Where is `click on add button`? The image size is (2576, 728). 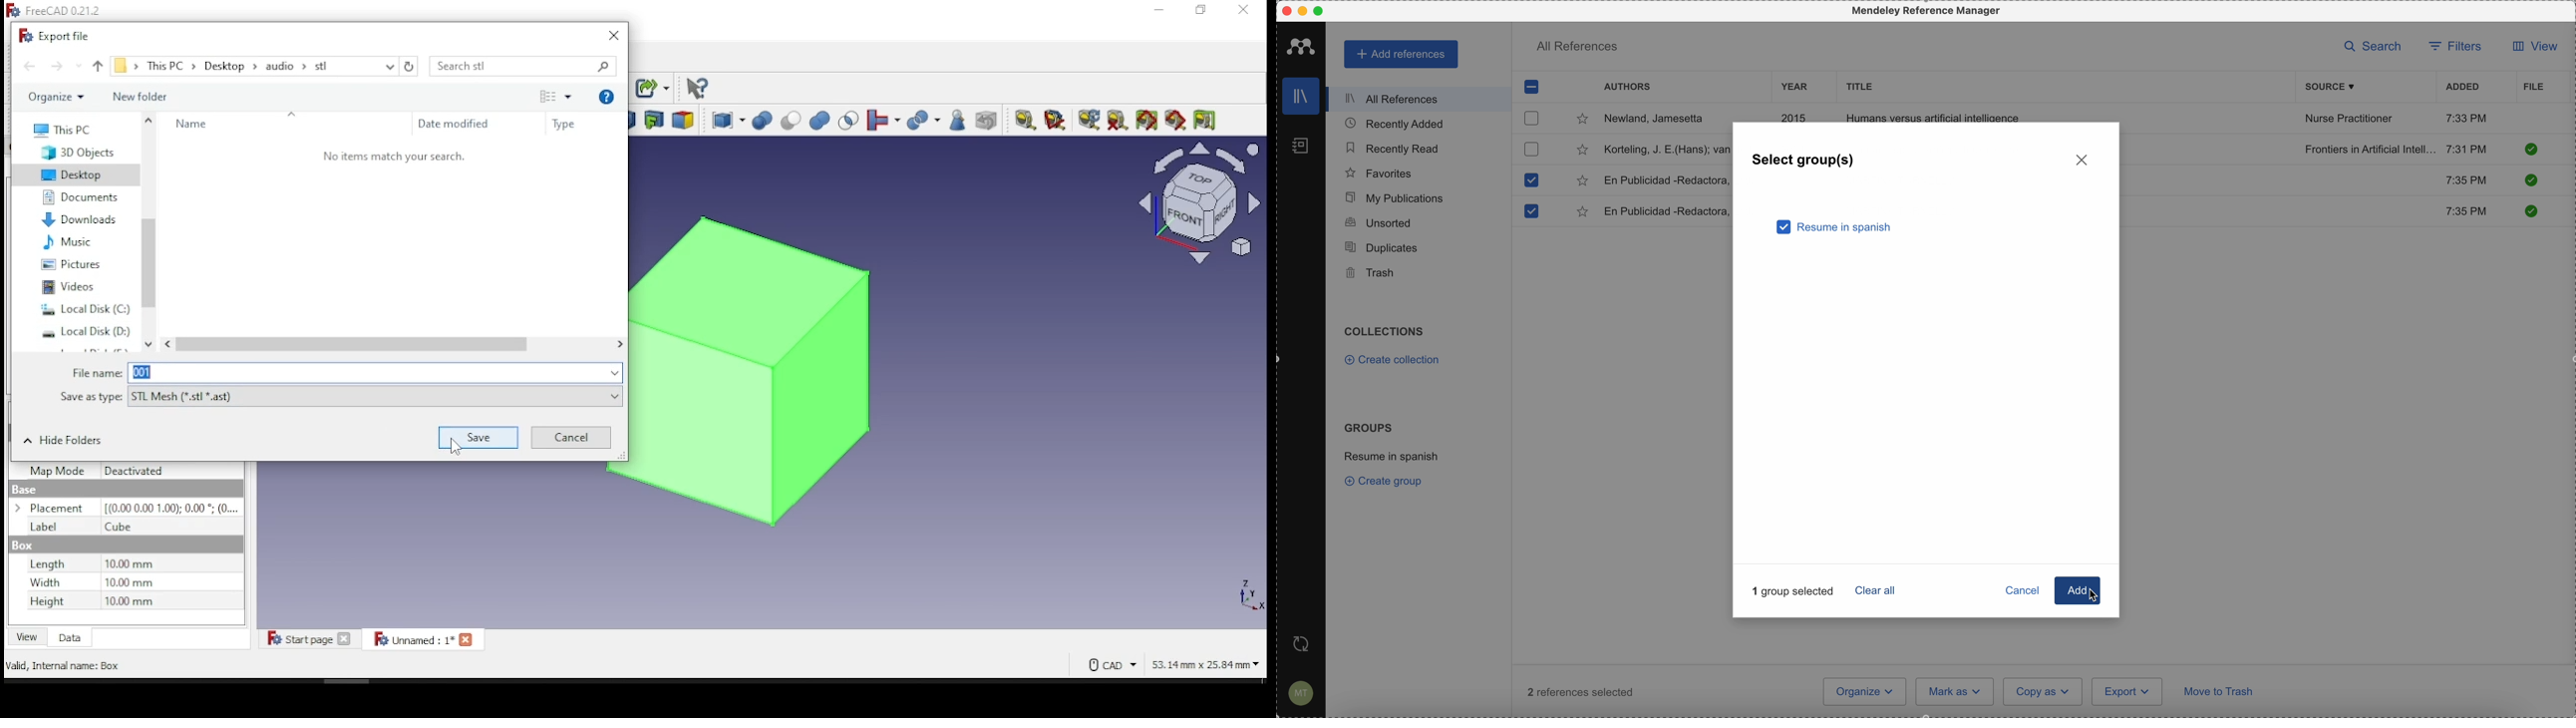 click on add button is located at coordinates (2070, 591).